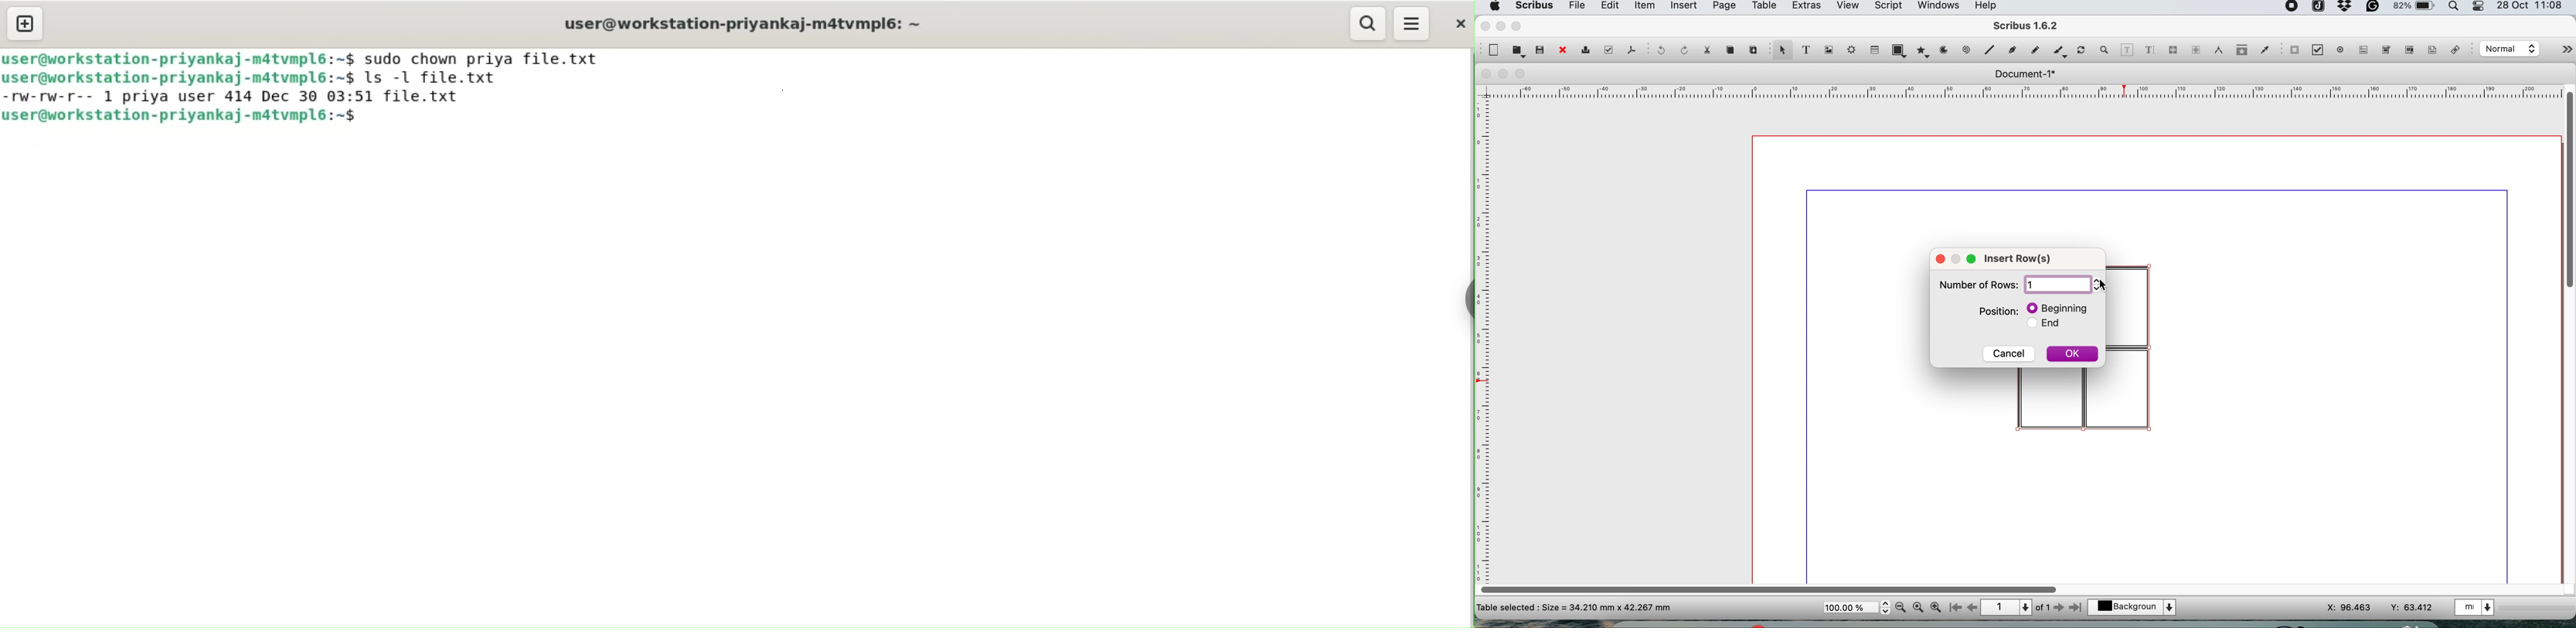 The height and width of the screenshot is (644, 2576). I want to click on user@workstation-priyankaj-m4tvmlp6:~$, so click(192, 117).